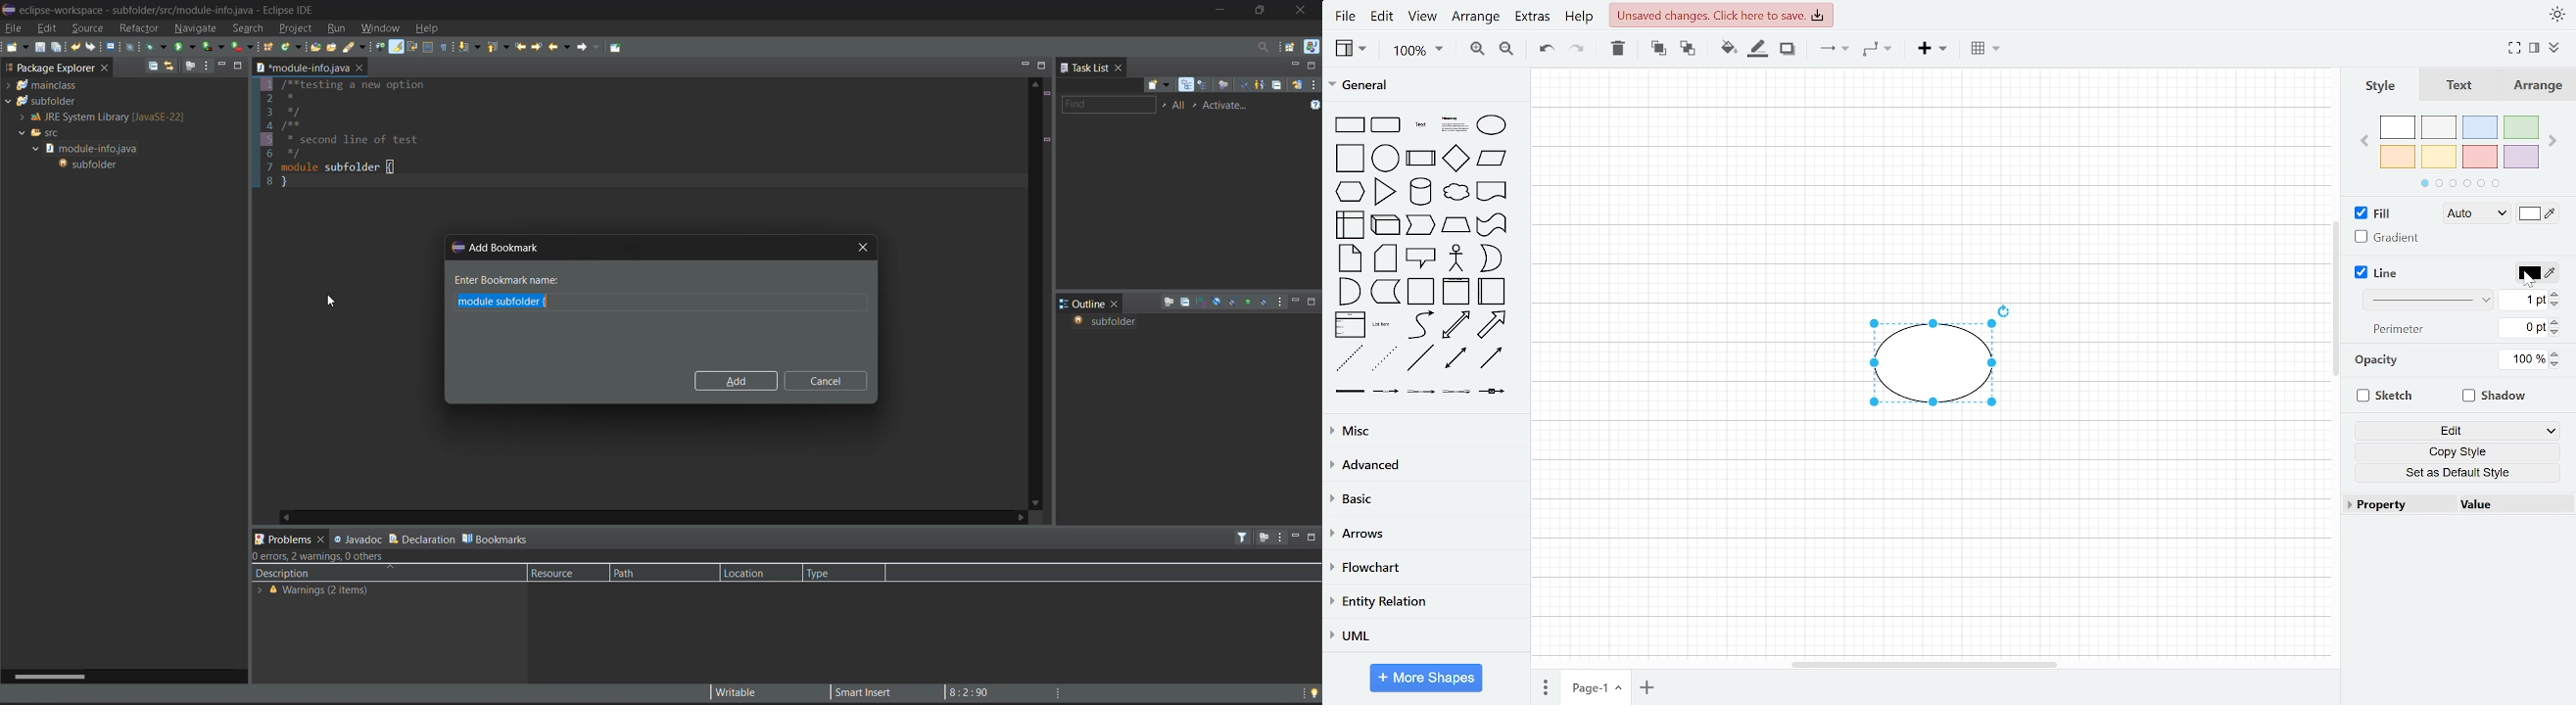  What do you see at coordinates (1456, 193) in the screenshot?
I see `cloud` at bounding box center [1456, 193].